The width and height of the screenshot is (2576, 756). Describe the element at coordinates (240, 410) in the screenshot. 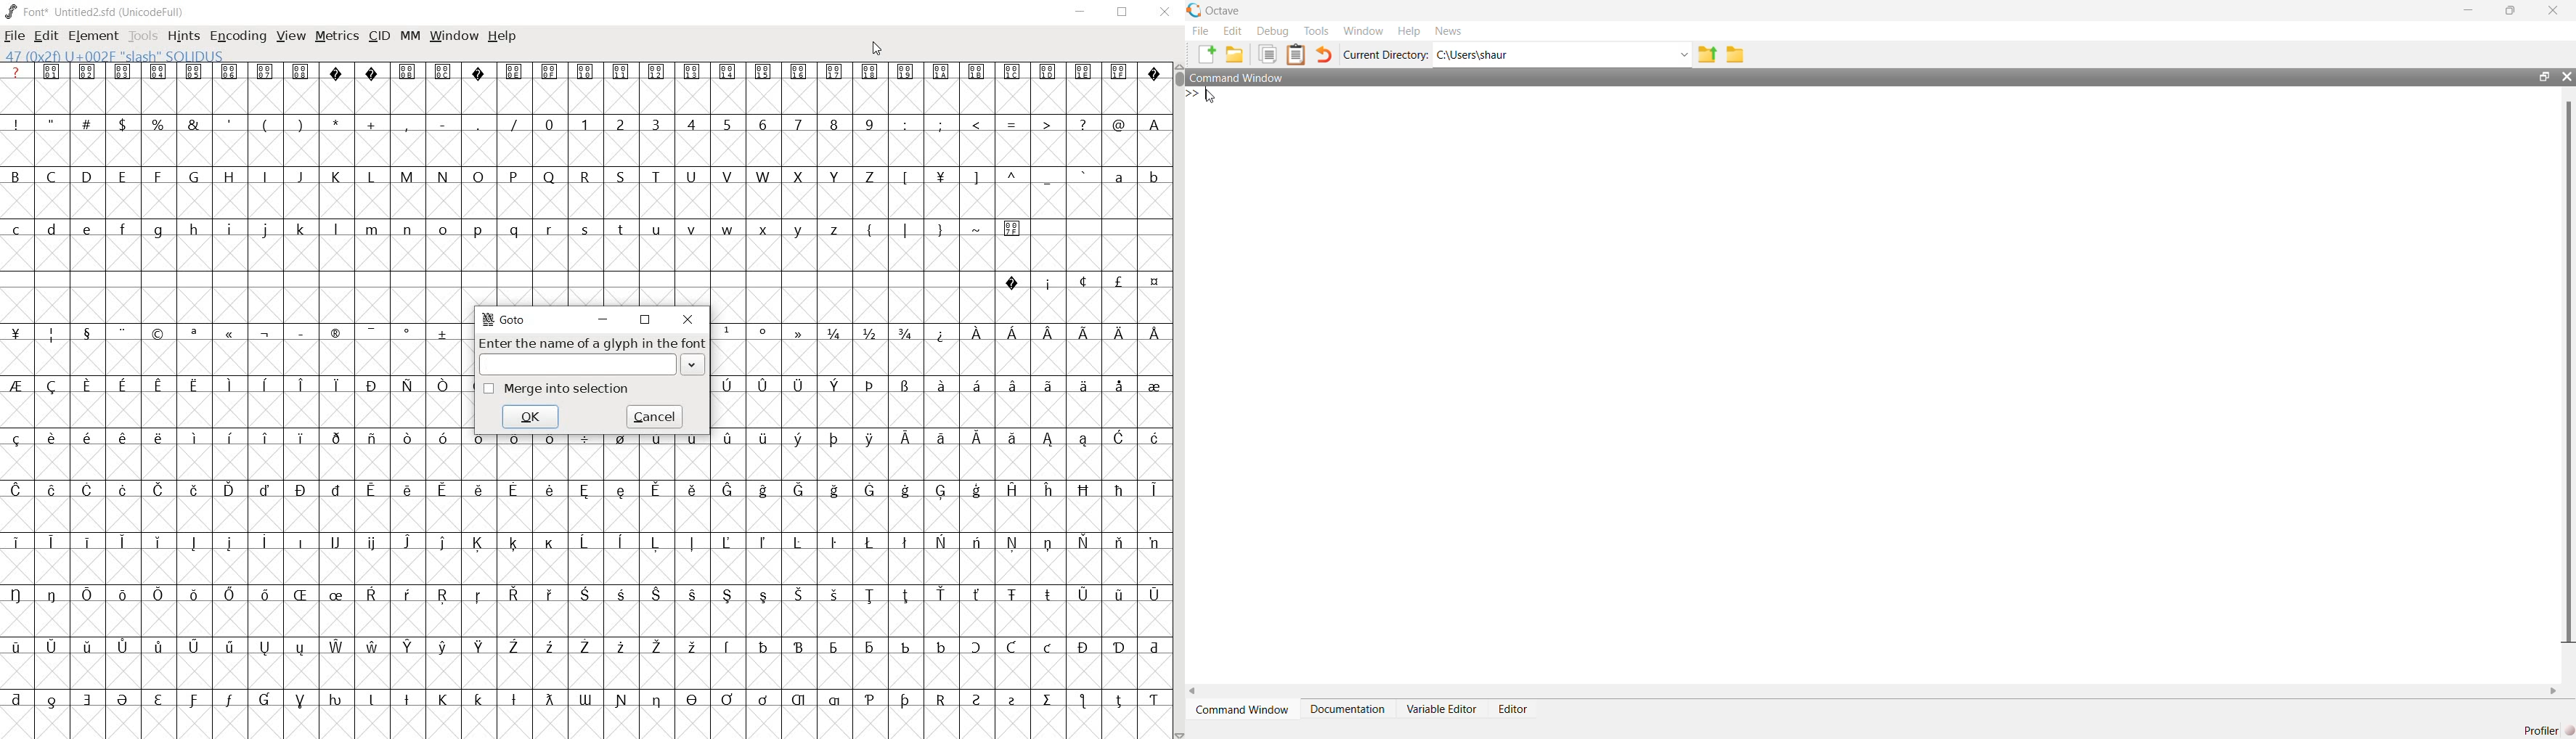

I see `empty cells` at that location.